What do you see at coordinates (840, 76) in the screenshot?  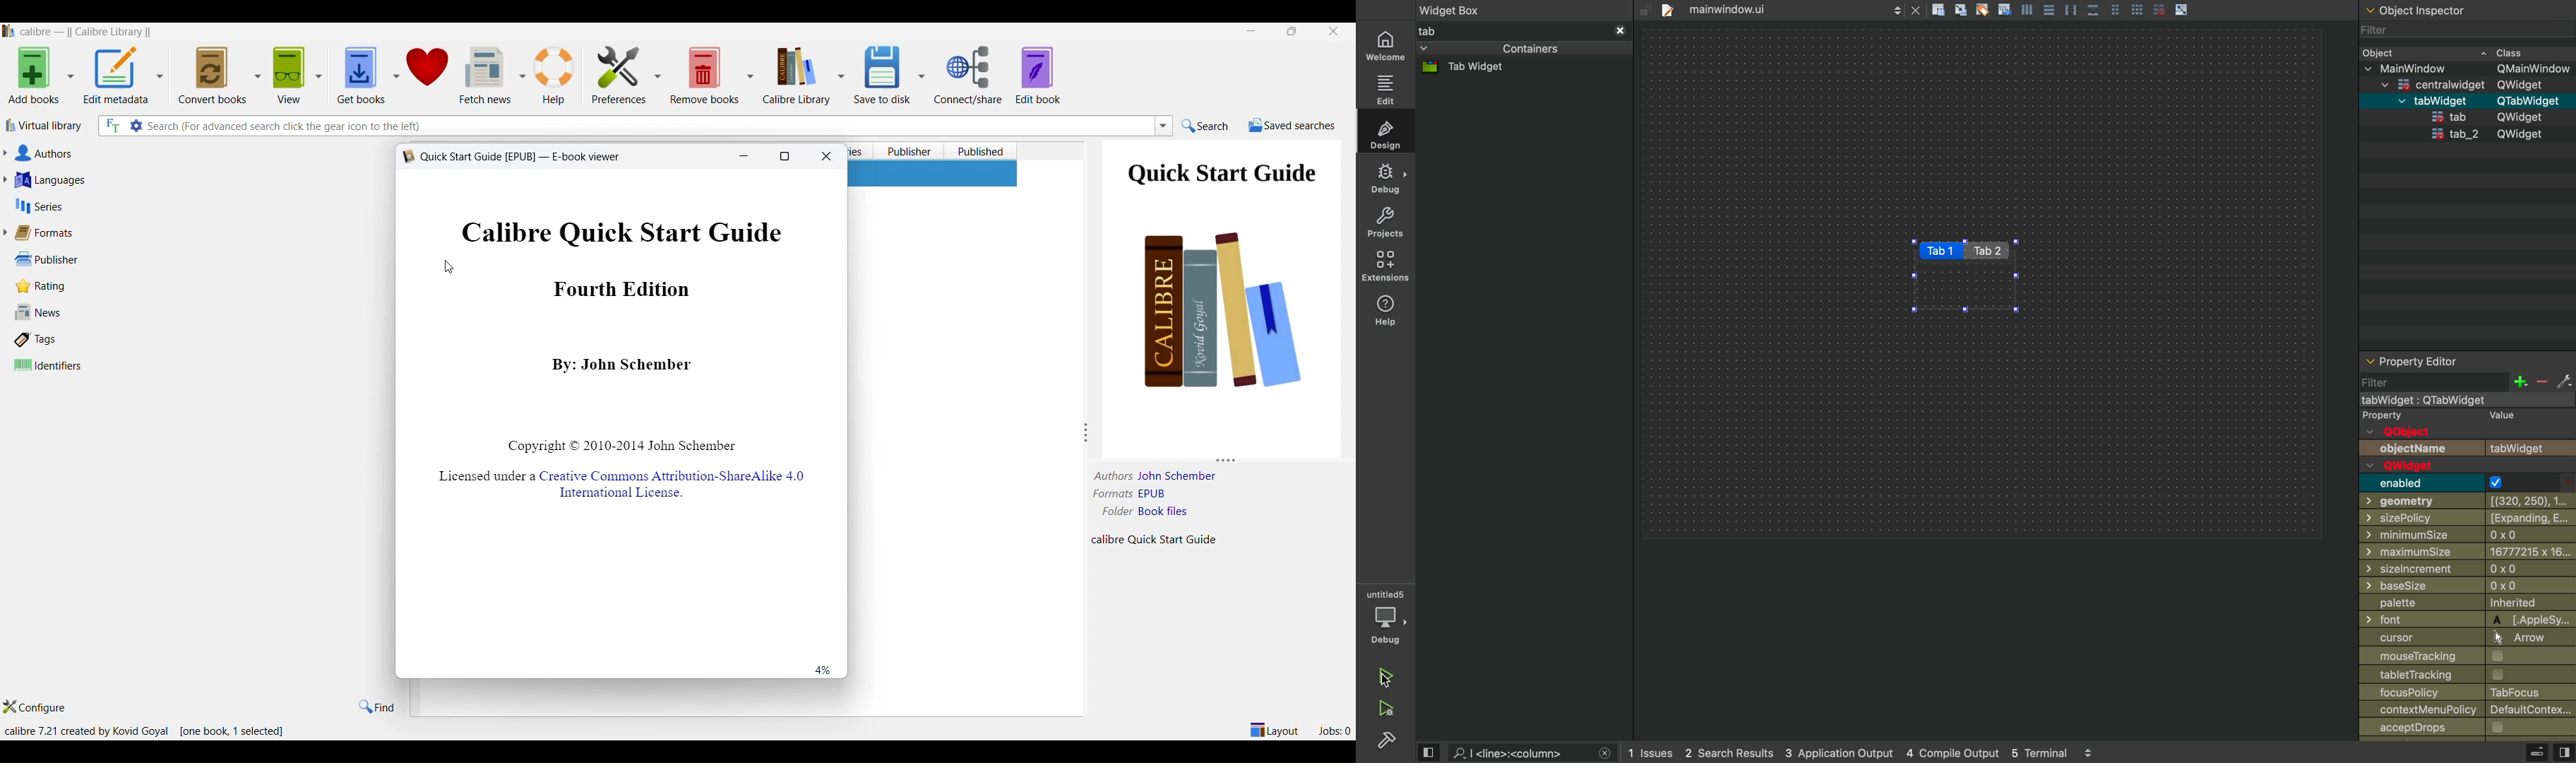 I see `calibre library options dropdown button` at bounding box center [840, 76].